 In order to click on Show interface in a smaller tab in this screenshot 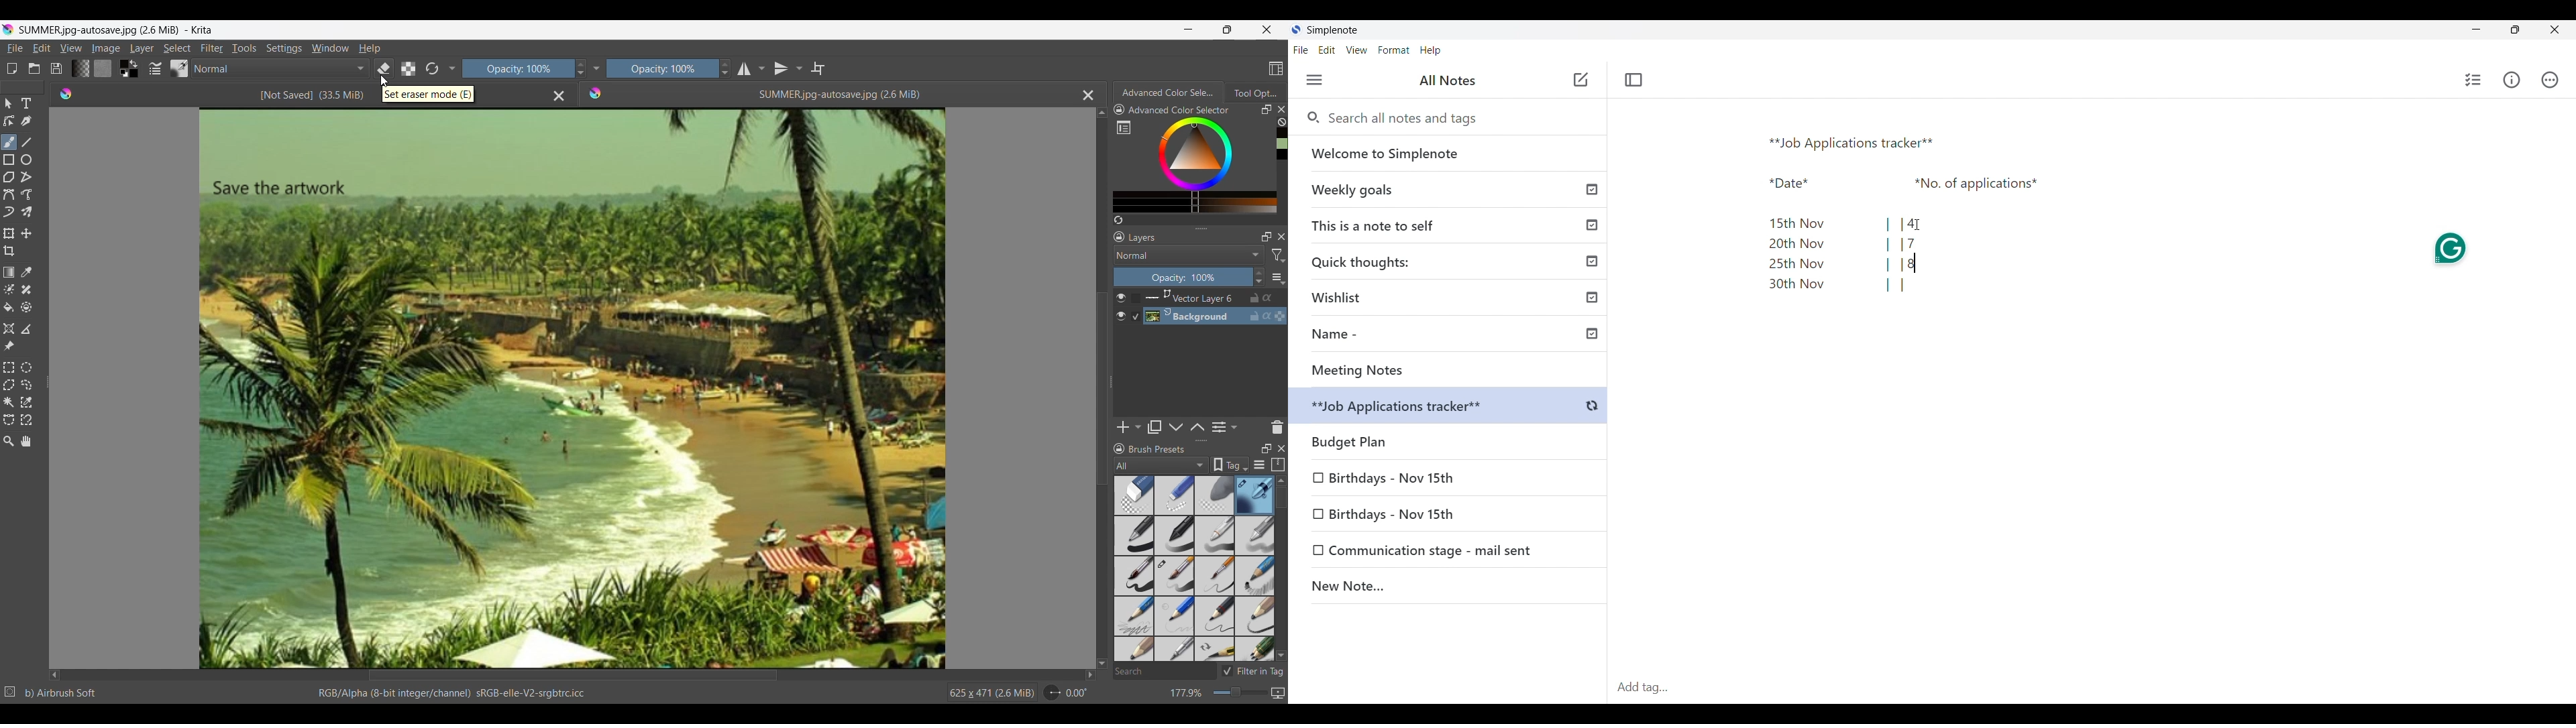, I will do `click(1227, 29)`.